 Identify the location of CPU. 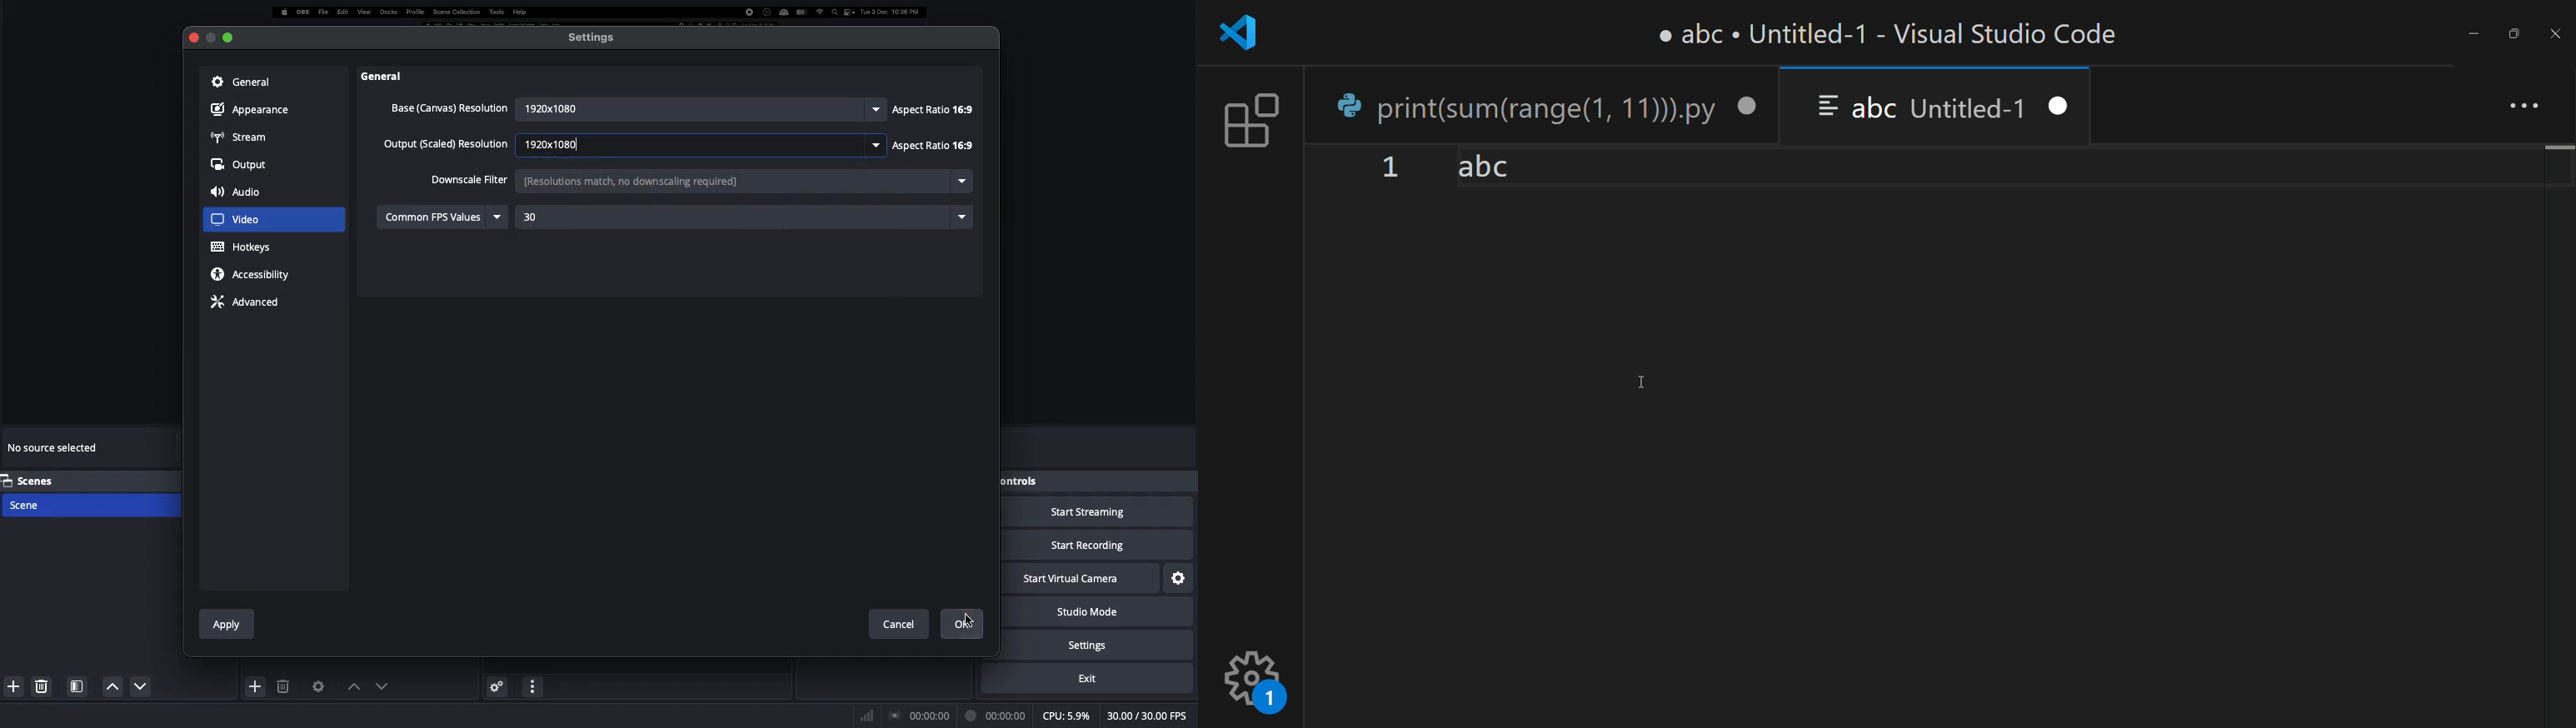
(1066, 716).